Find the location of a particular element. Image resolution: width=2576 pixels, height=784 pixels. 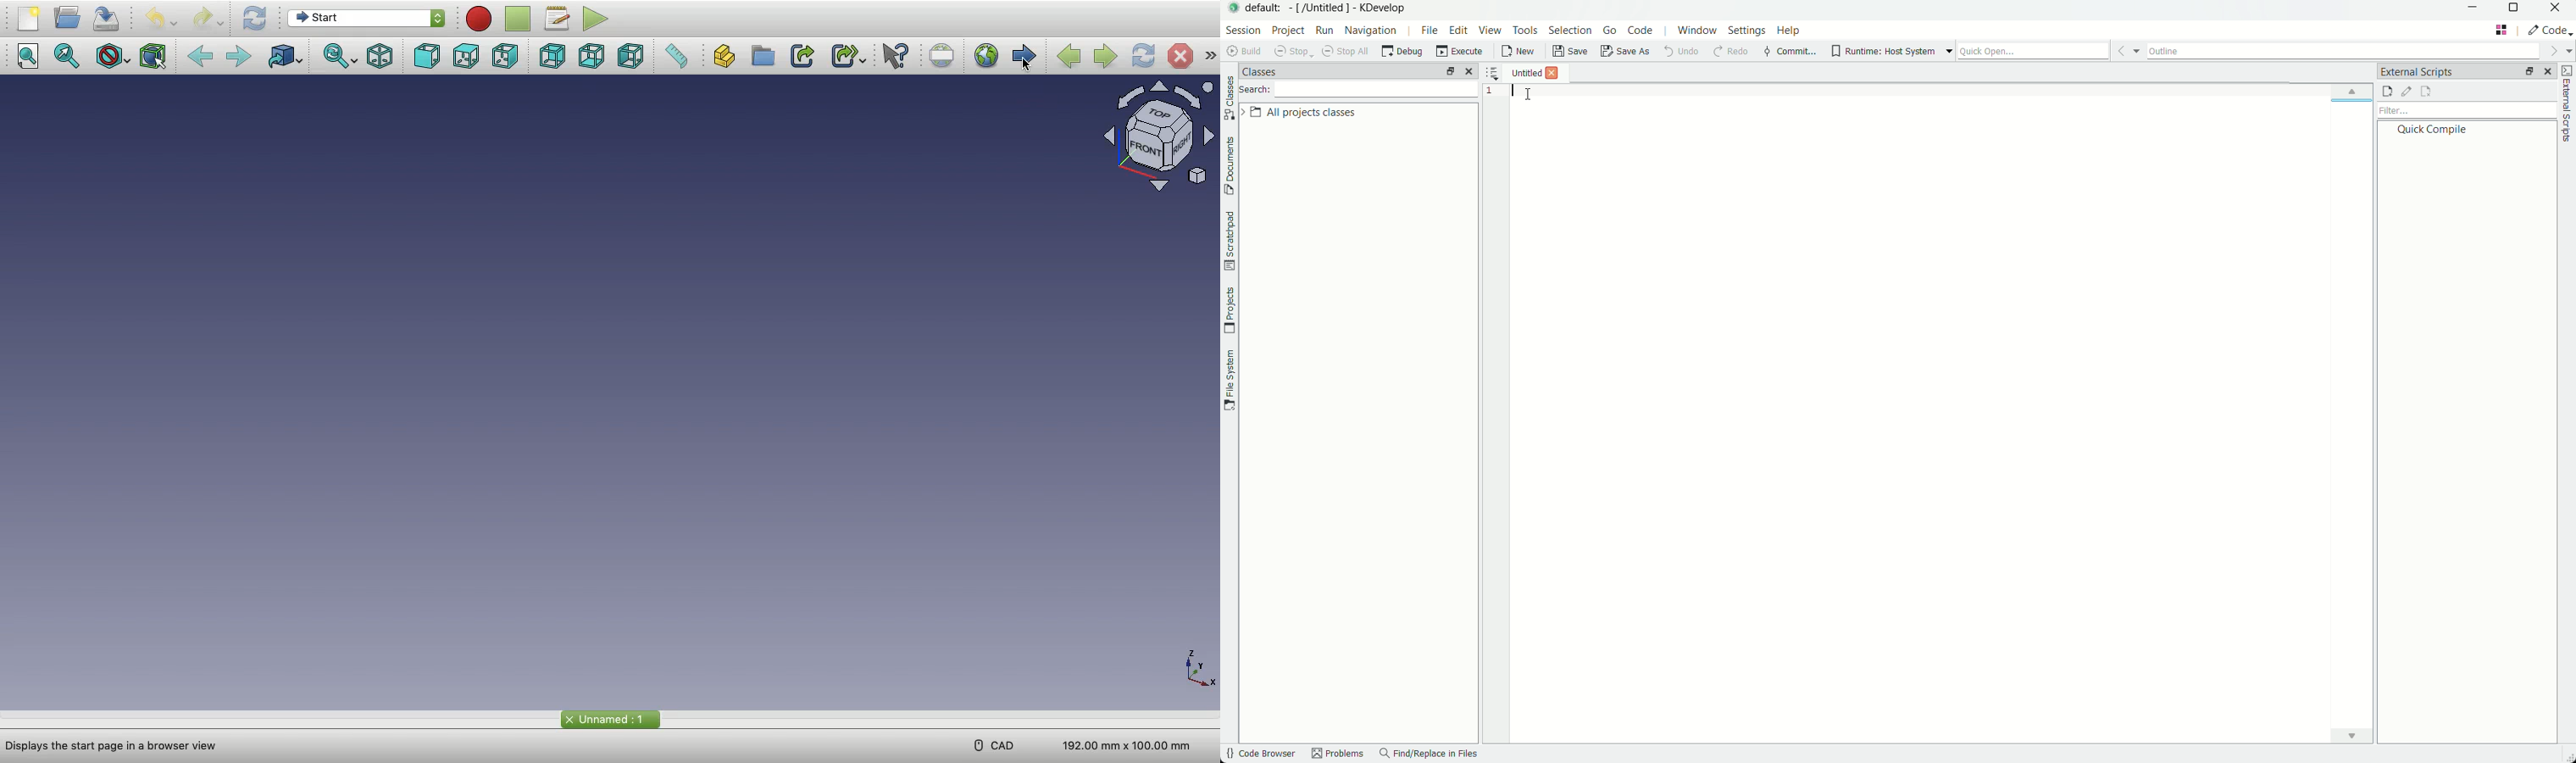

Create part is located at coordinates (730, 57).